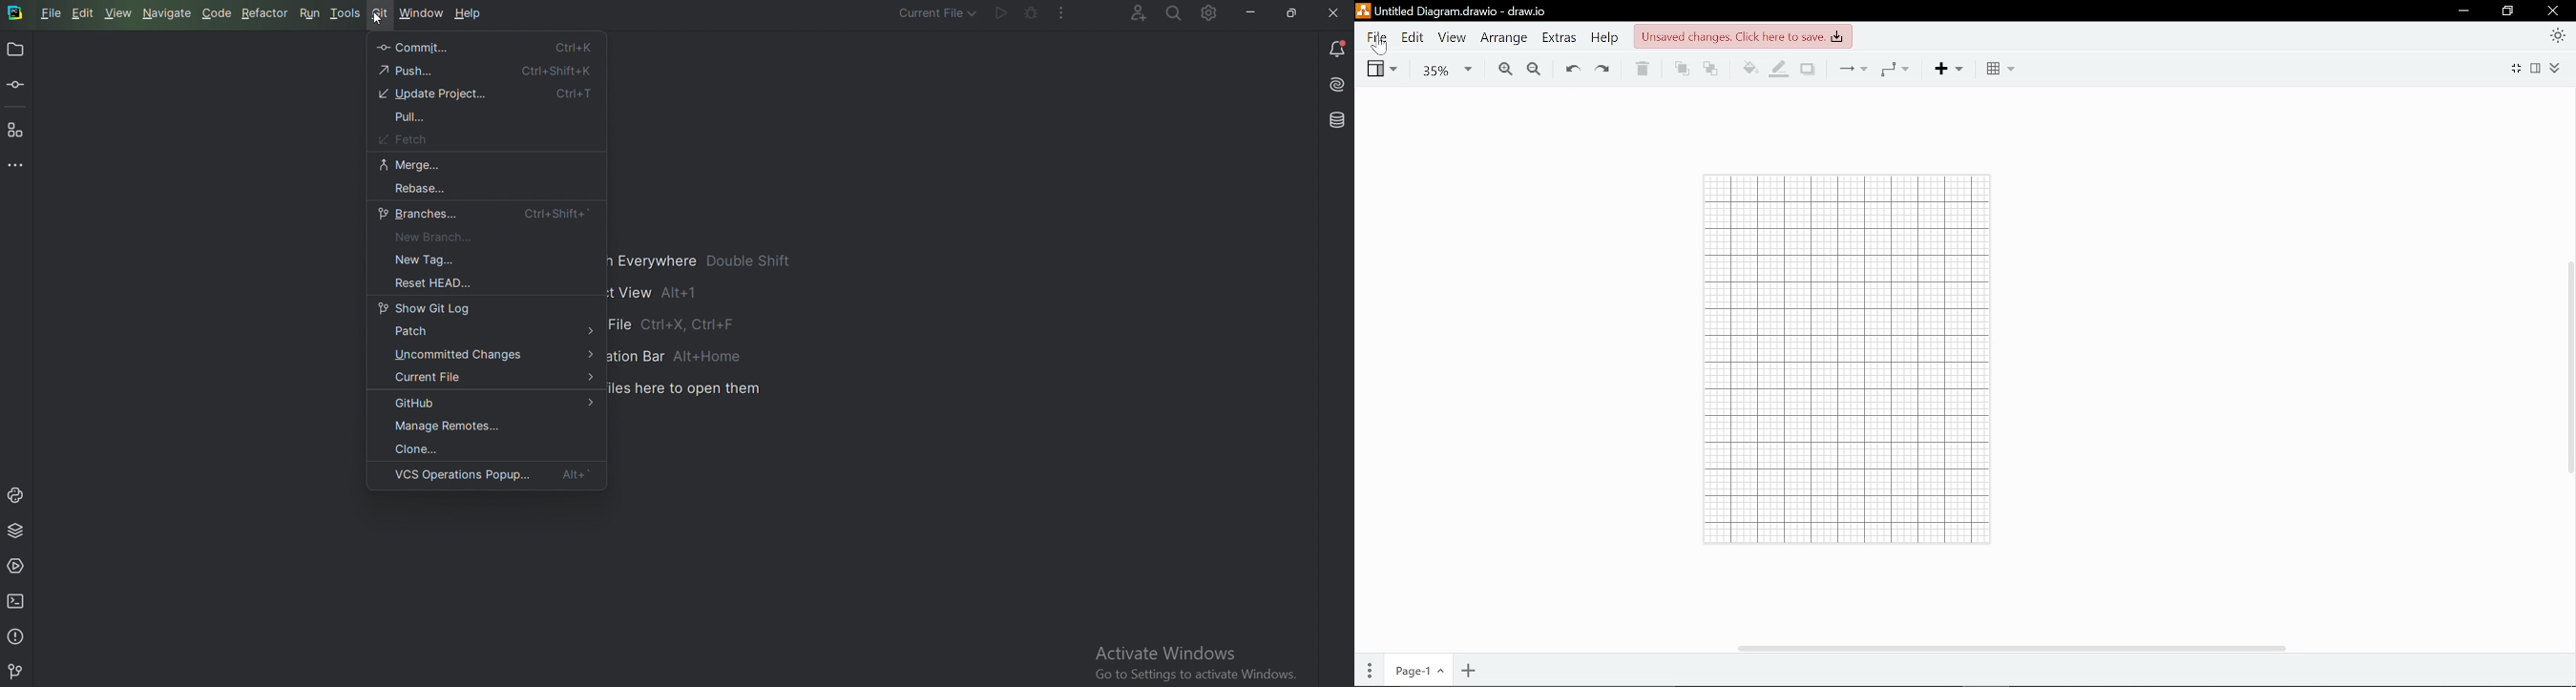  I want to click on Rebase, so click(419, 189).